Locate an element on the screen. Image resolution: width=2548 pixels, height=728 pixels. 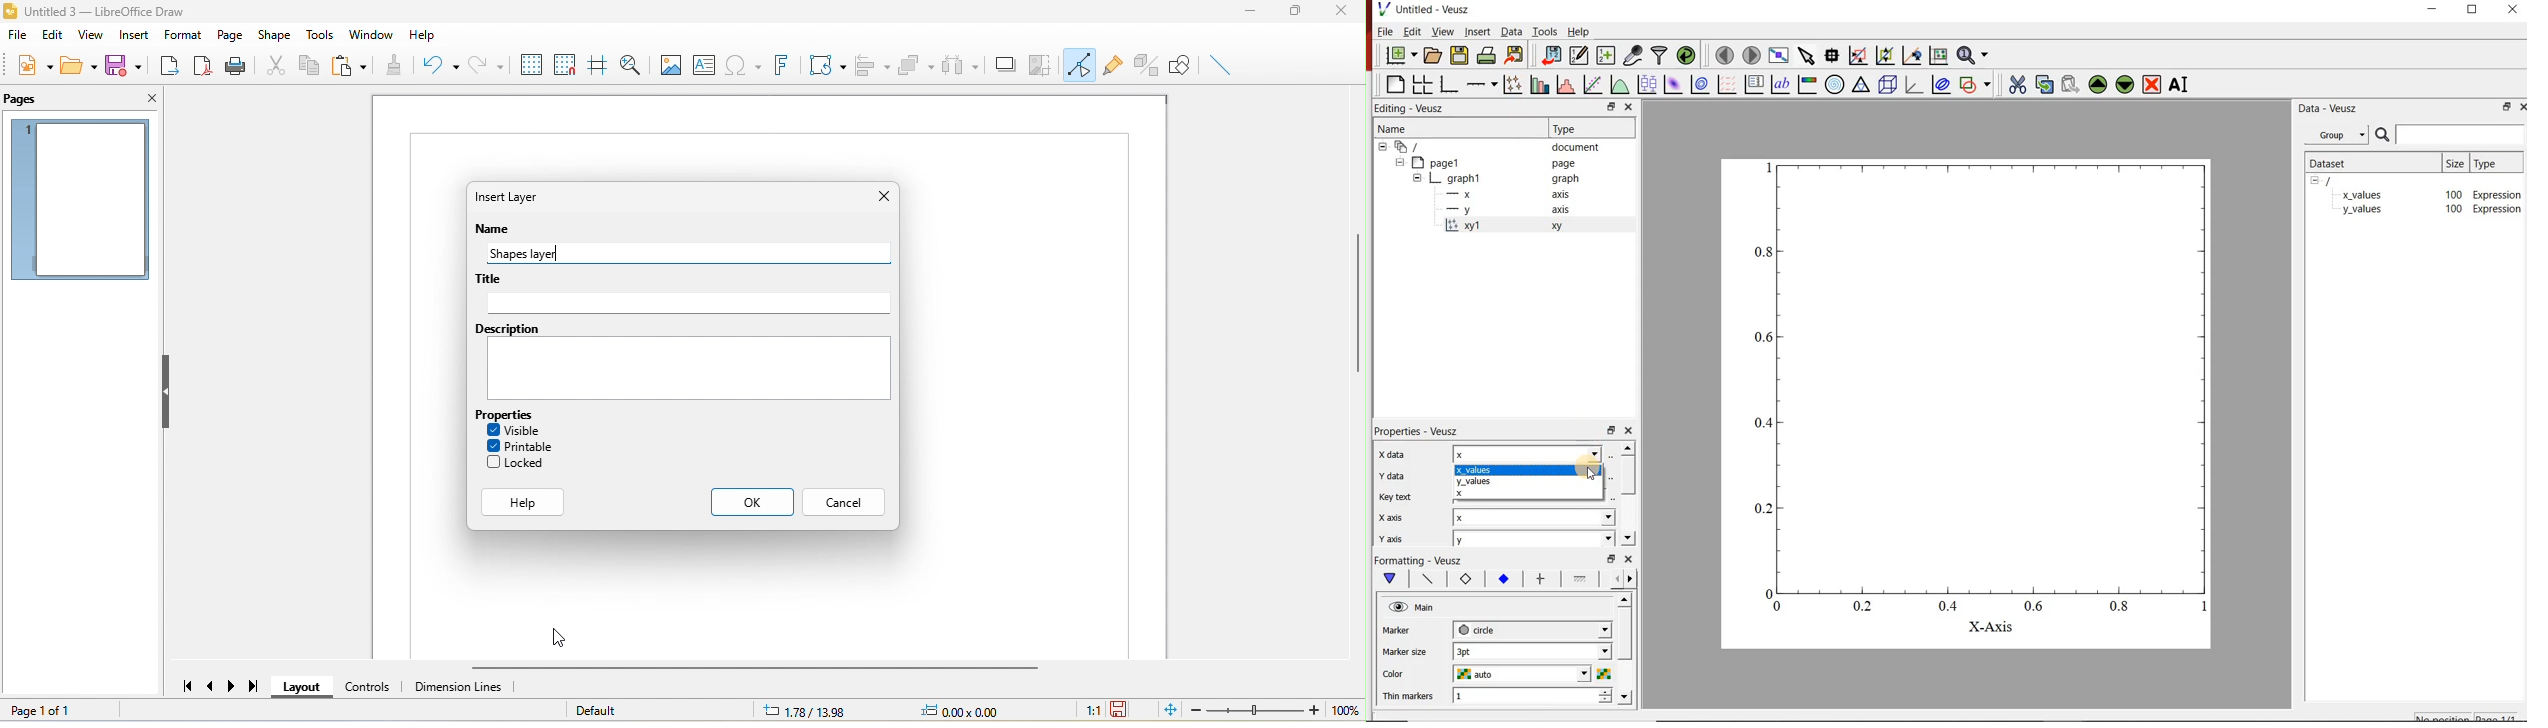
open is located at coordinates (80, 67).